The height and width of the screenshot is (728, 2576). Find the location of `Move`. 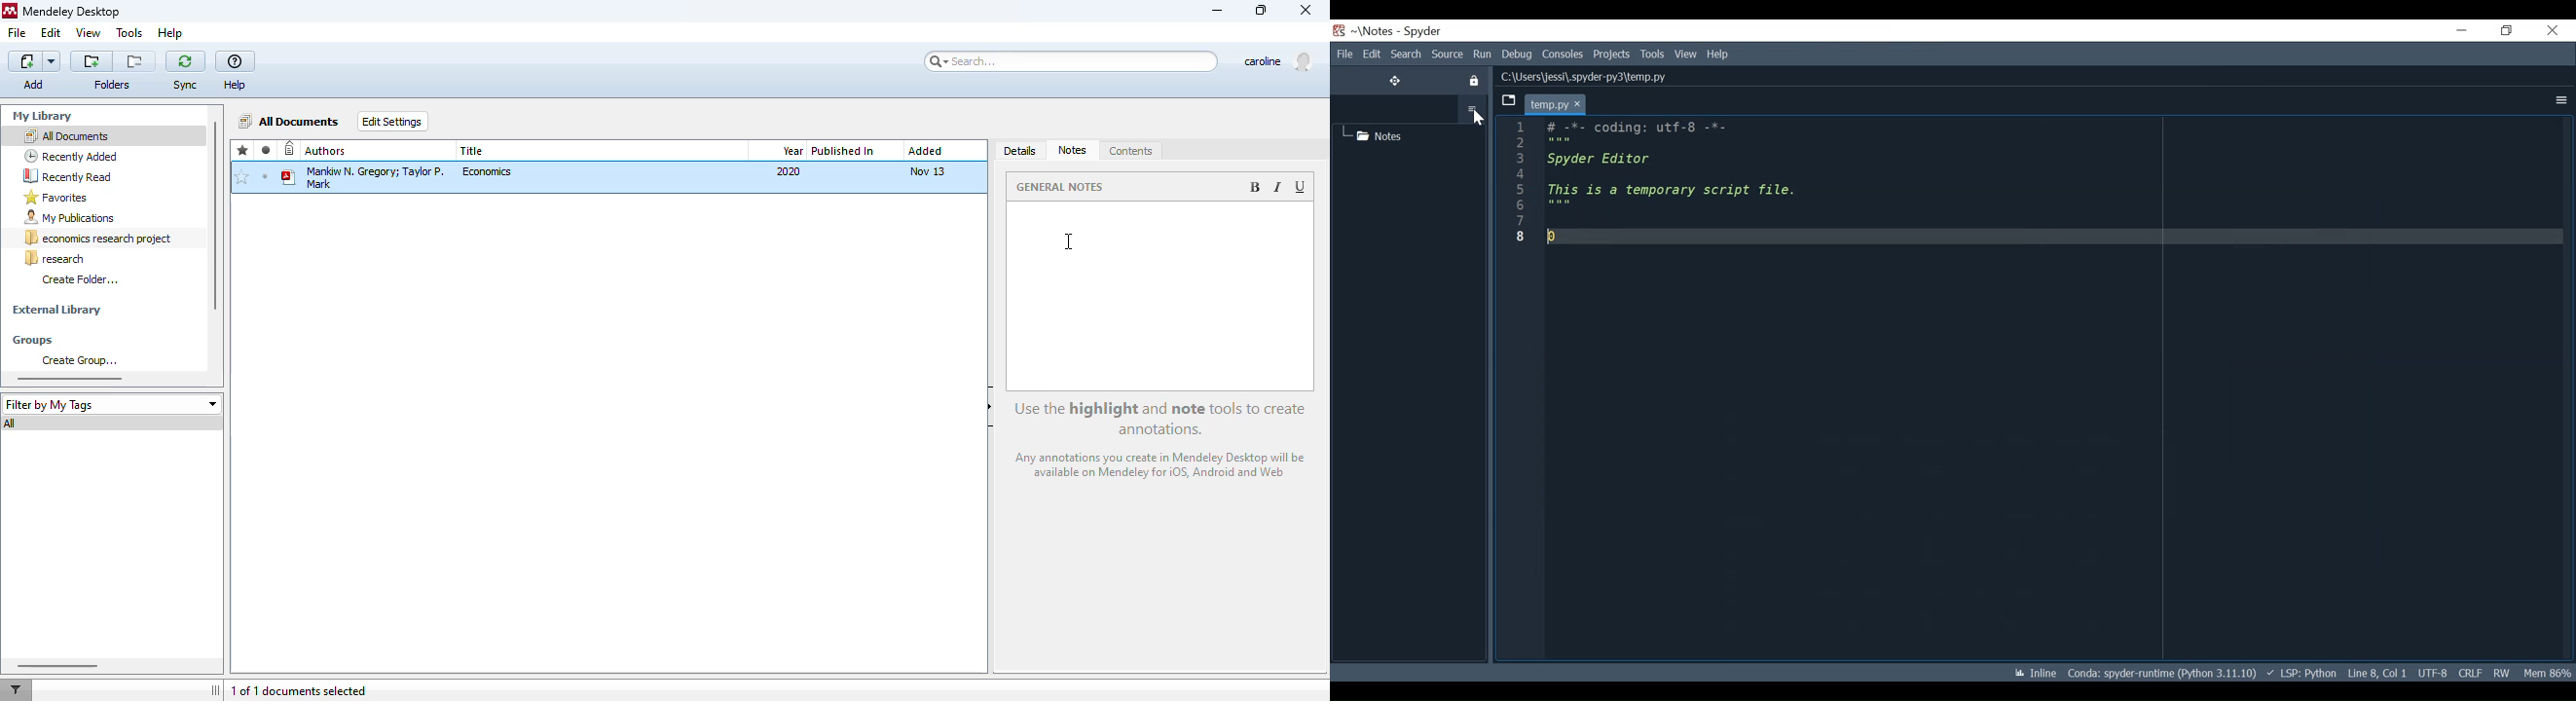

Move is located at coordinates (1395, 80).